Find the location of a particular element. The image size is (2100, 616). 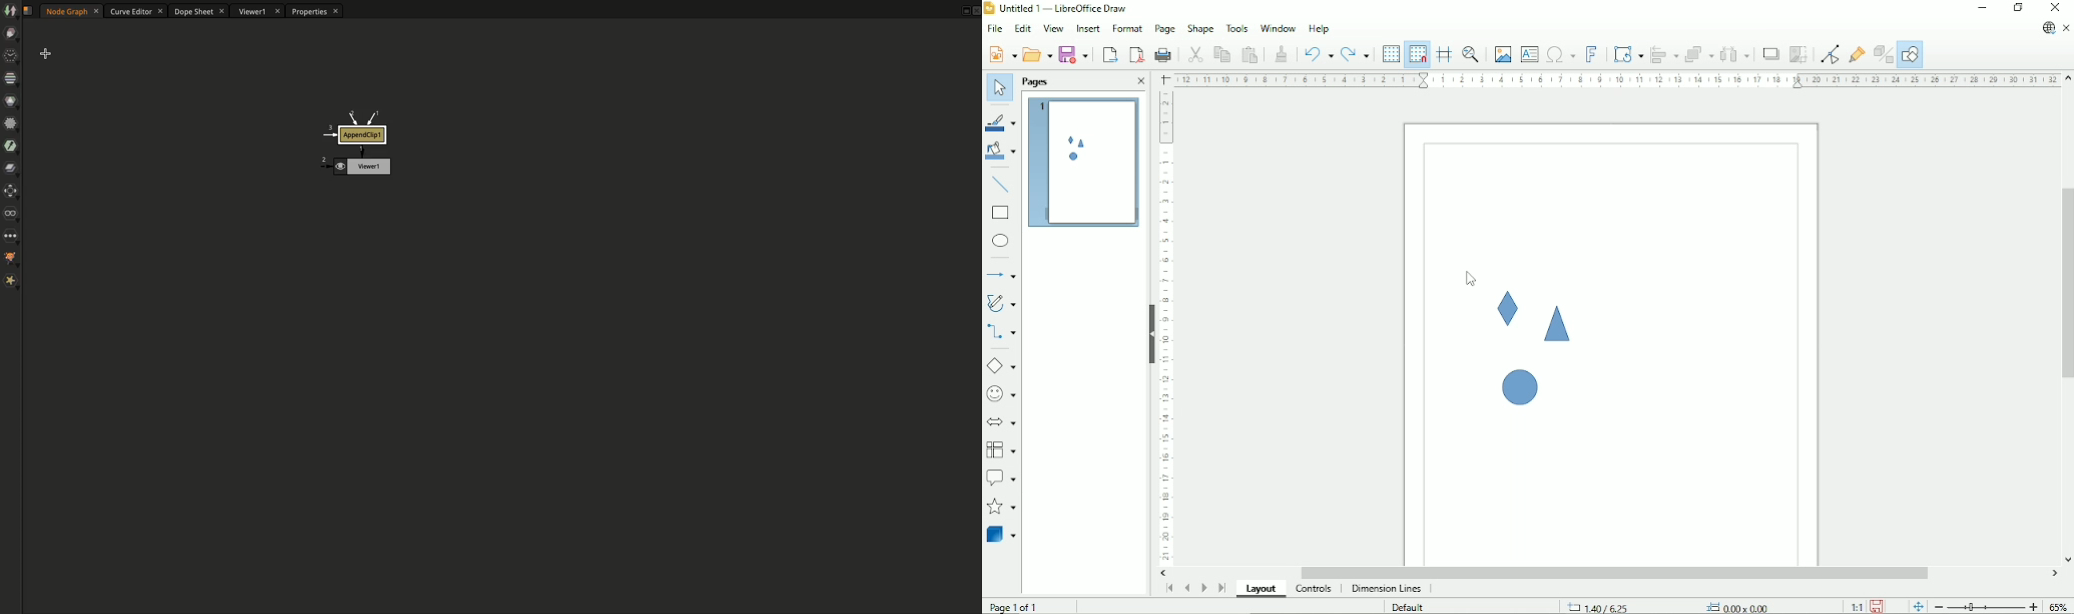

Transformations is located at coordinates (1628, 55).